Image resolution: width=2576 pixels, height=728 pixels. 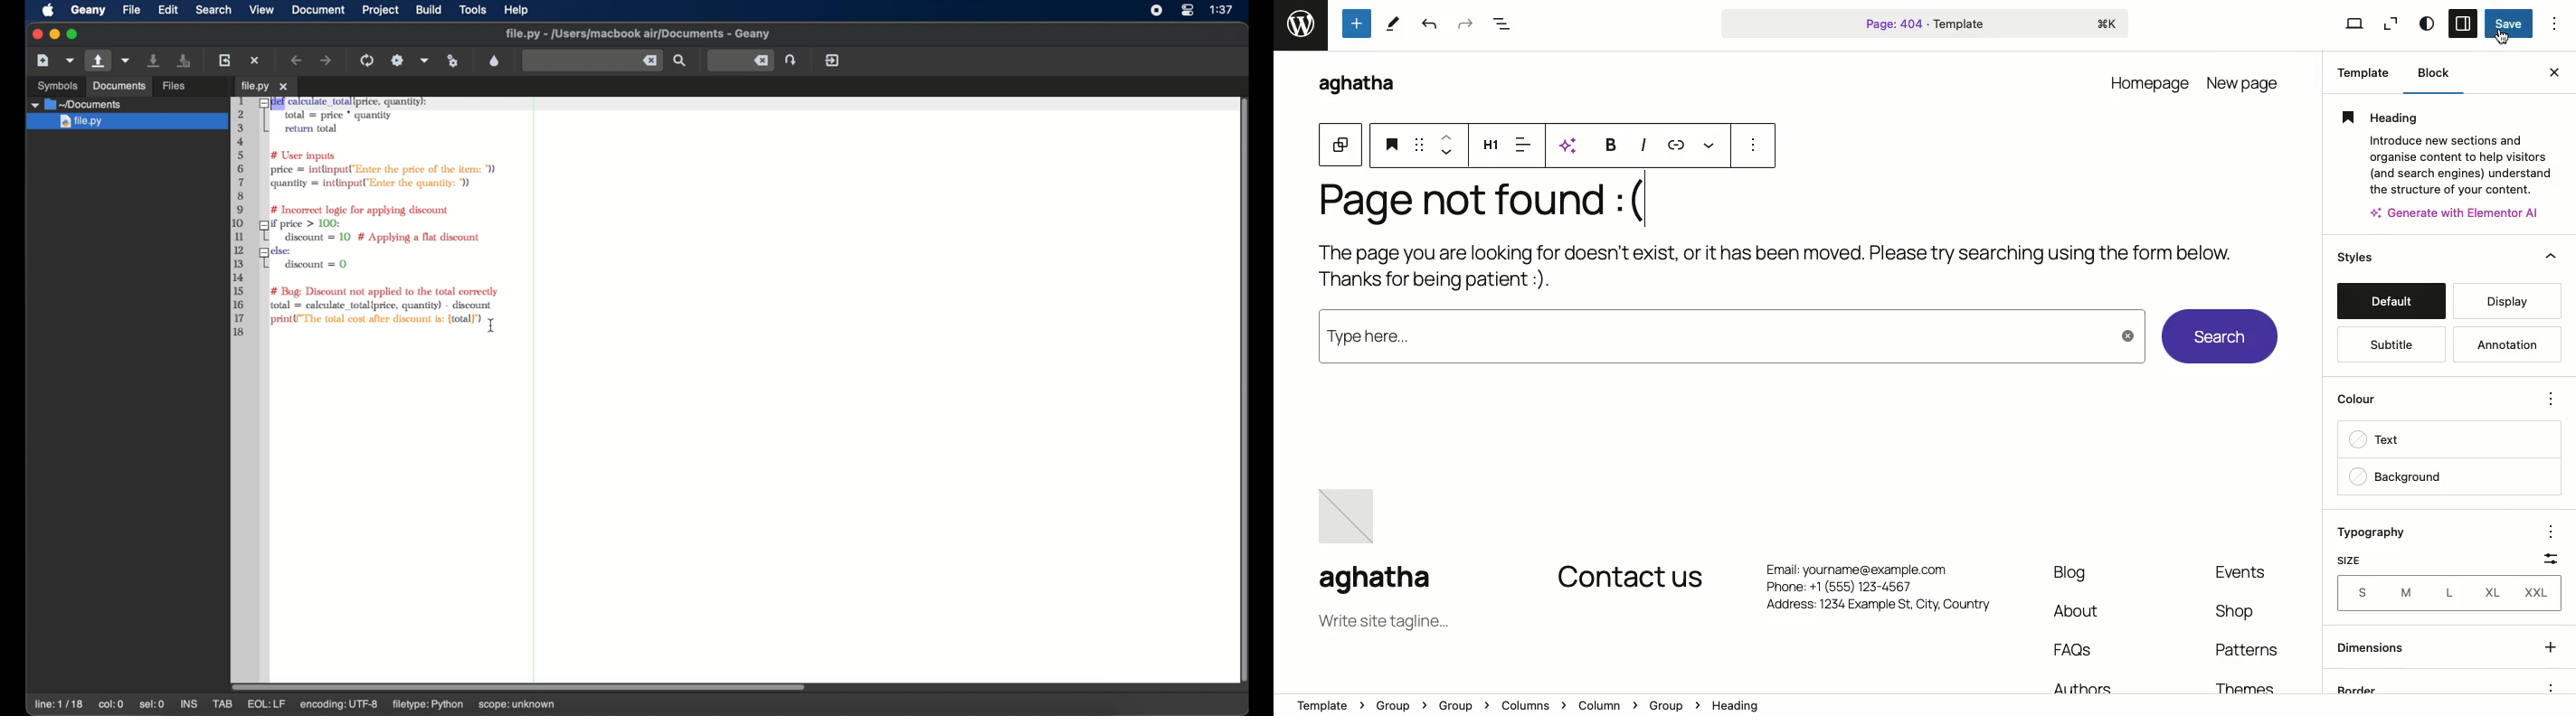 What do you see at coordinates (36, 34) in the screenshot?
I see `close` at bounding box center [36, 34].